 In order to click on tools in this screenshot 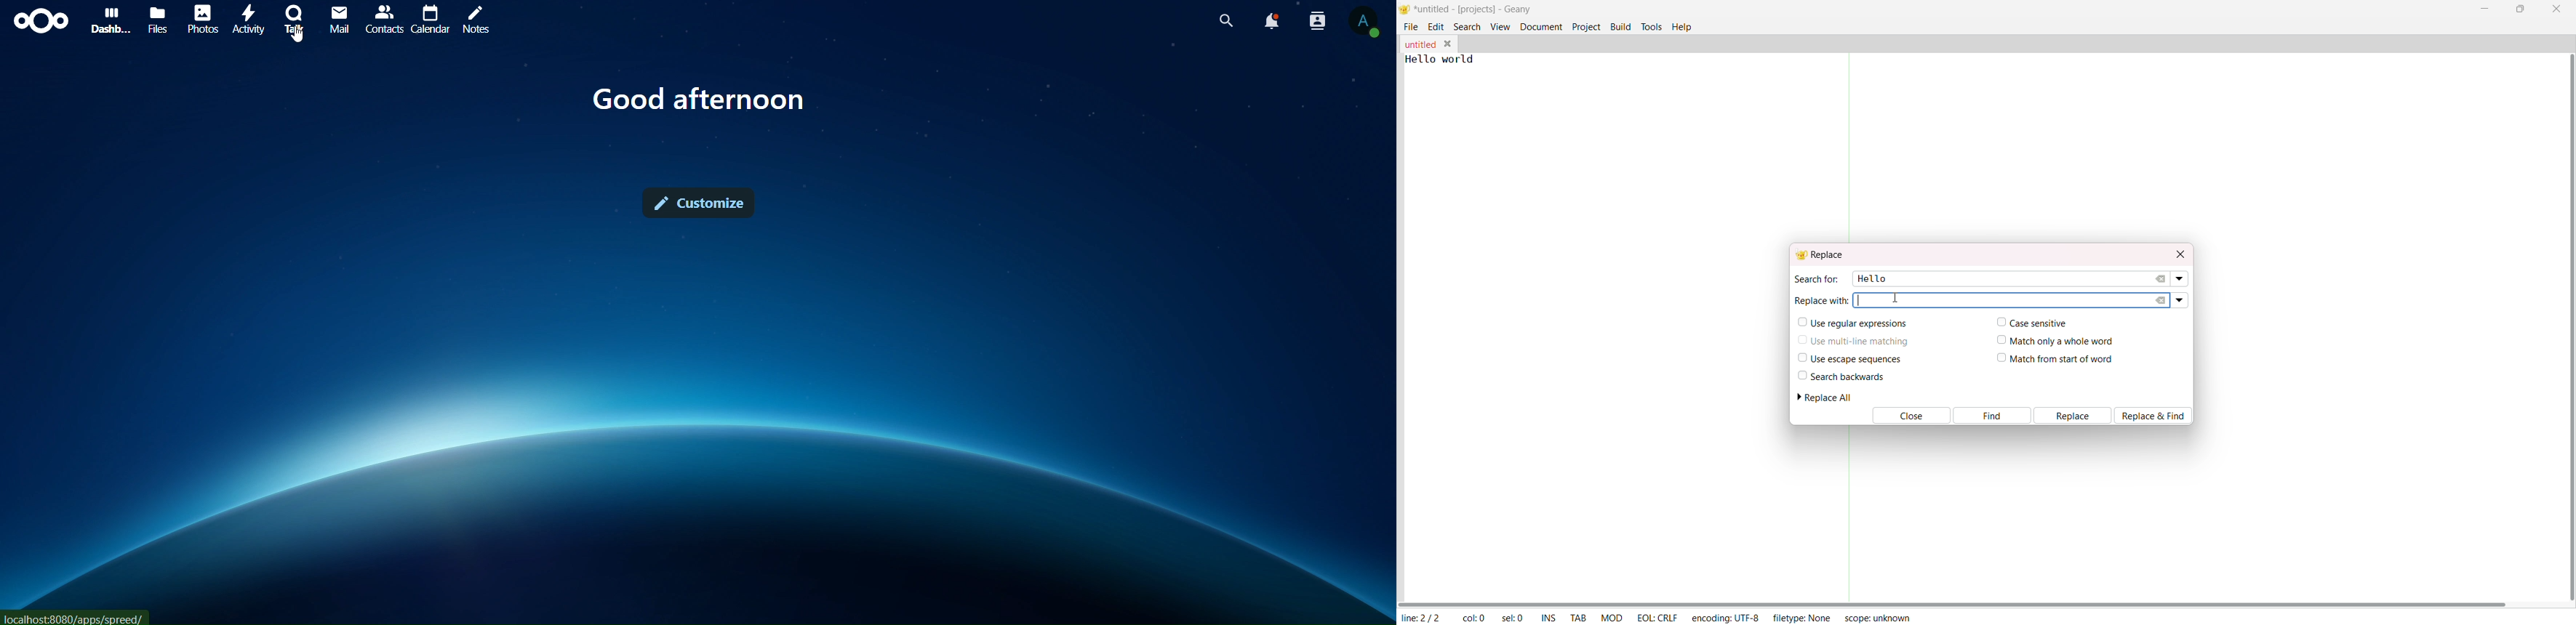, I will do `click(1652, 26)`.